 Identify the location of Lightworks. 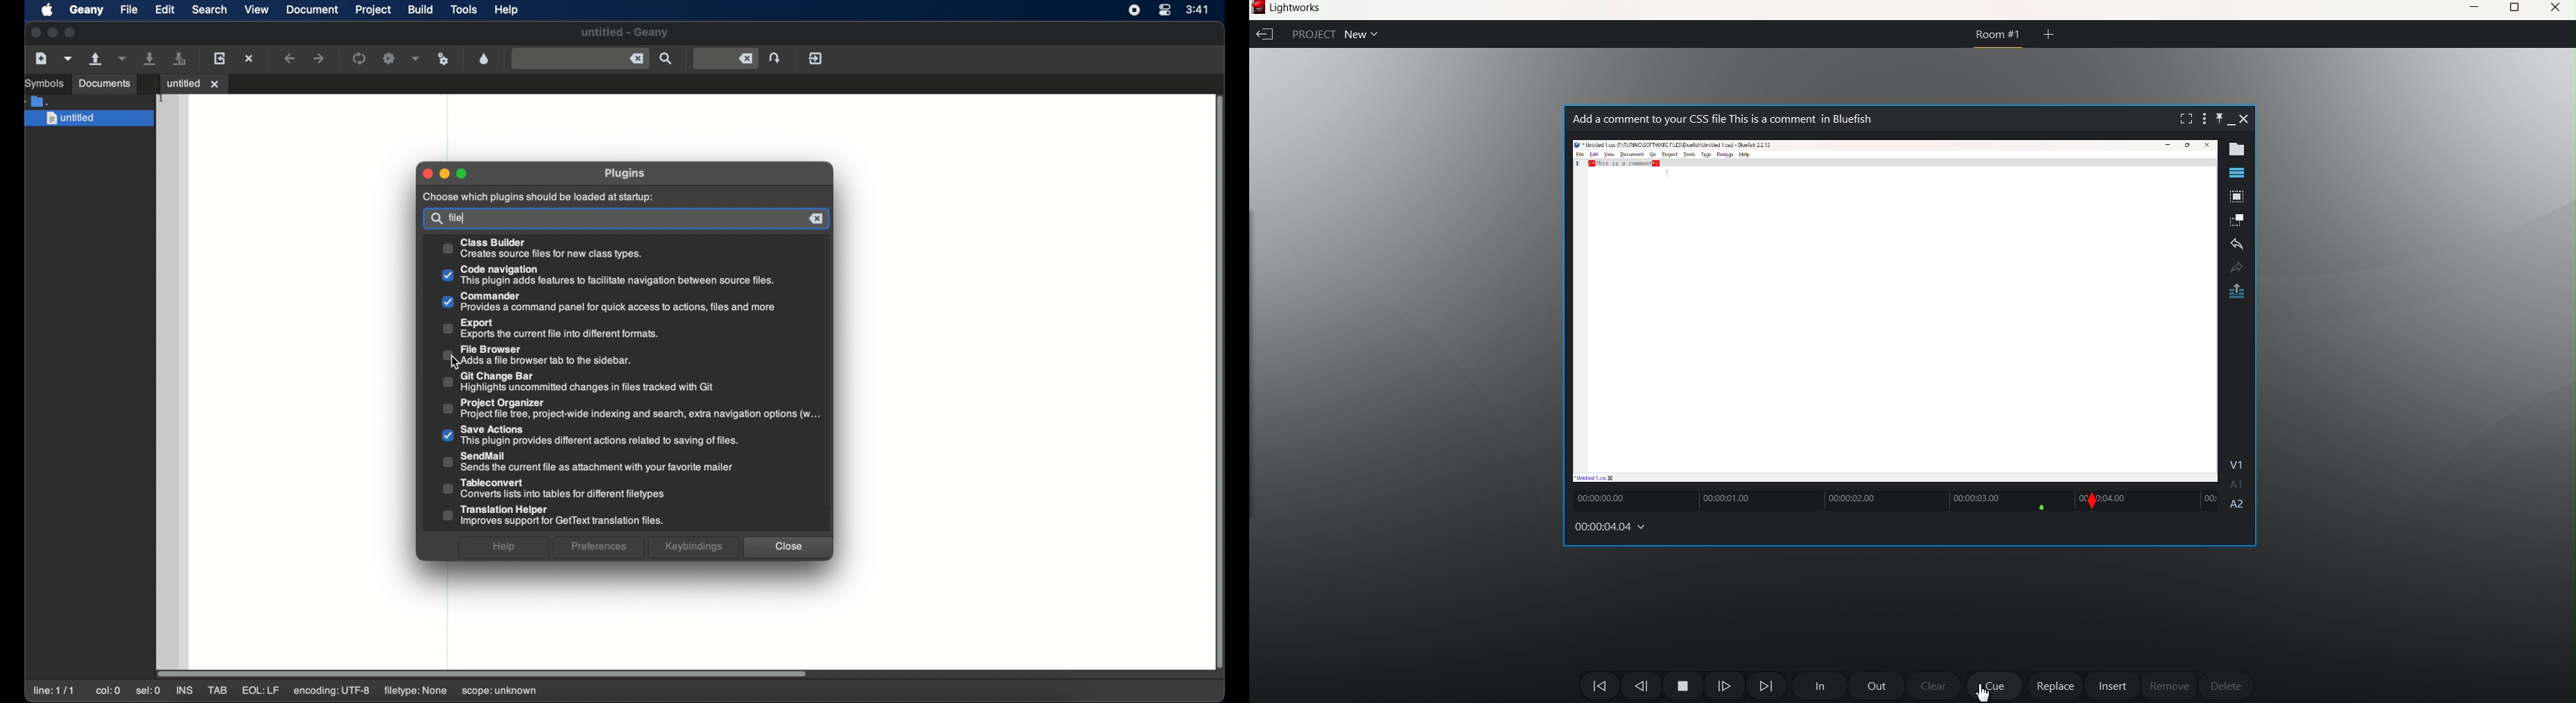
(1303, 10).